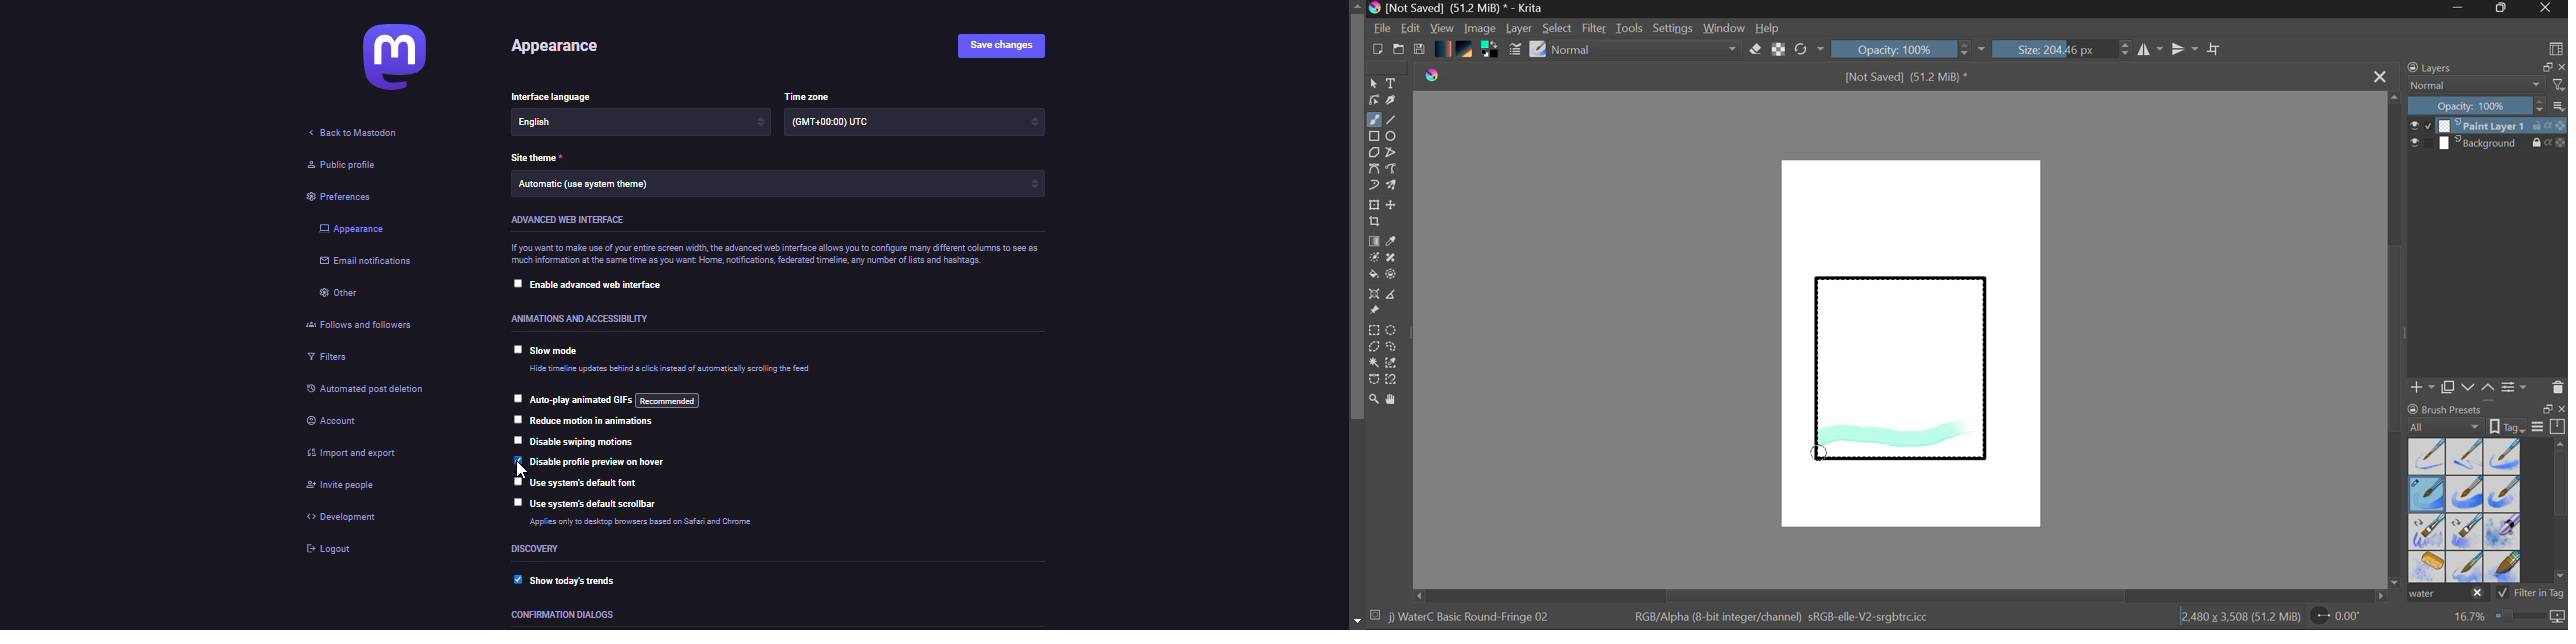  Describe the element at coordinates (1382, 30) in the screenshot. I see `File` at that location.